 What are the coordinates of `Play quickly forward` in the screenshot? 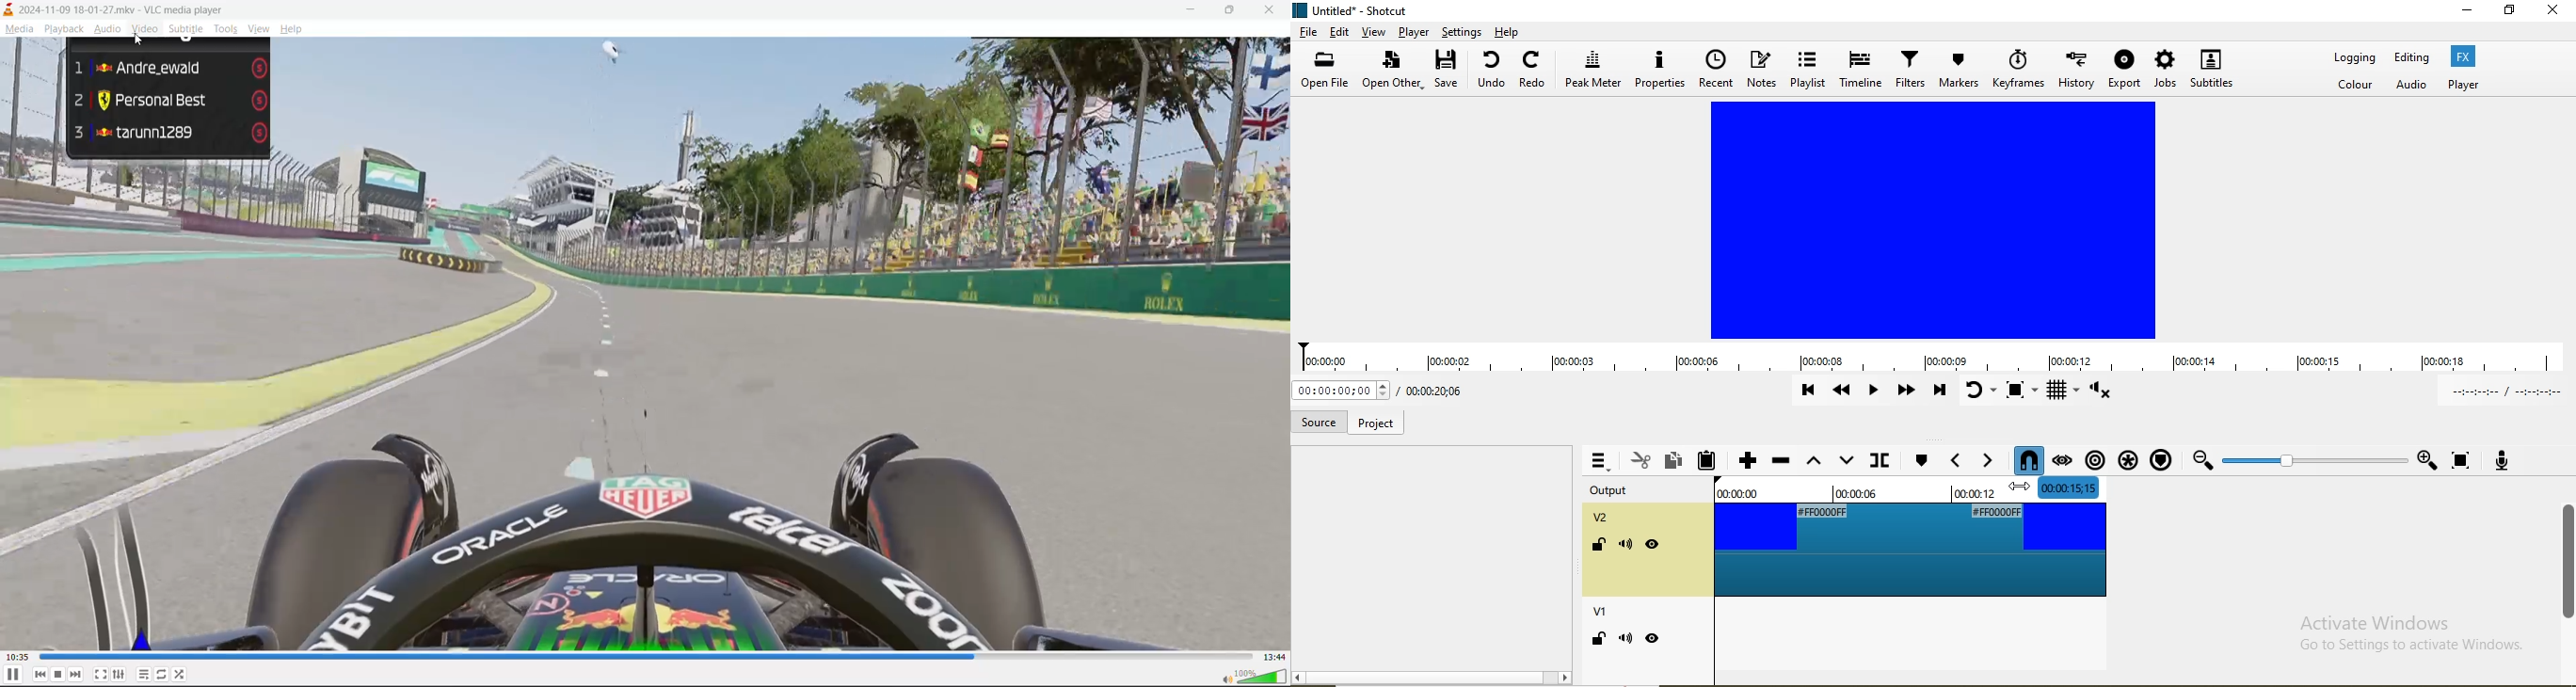 It's located at (1905, 393).